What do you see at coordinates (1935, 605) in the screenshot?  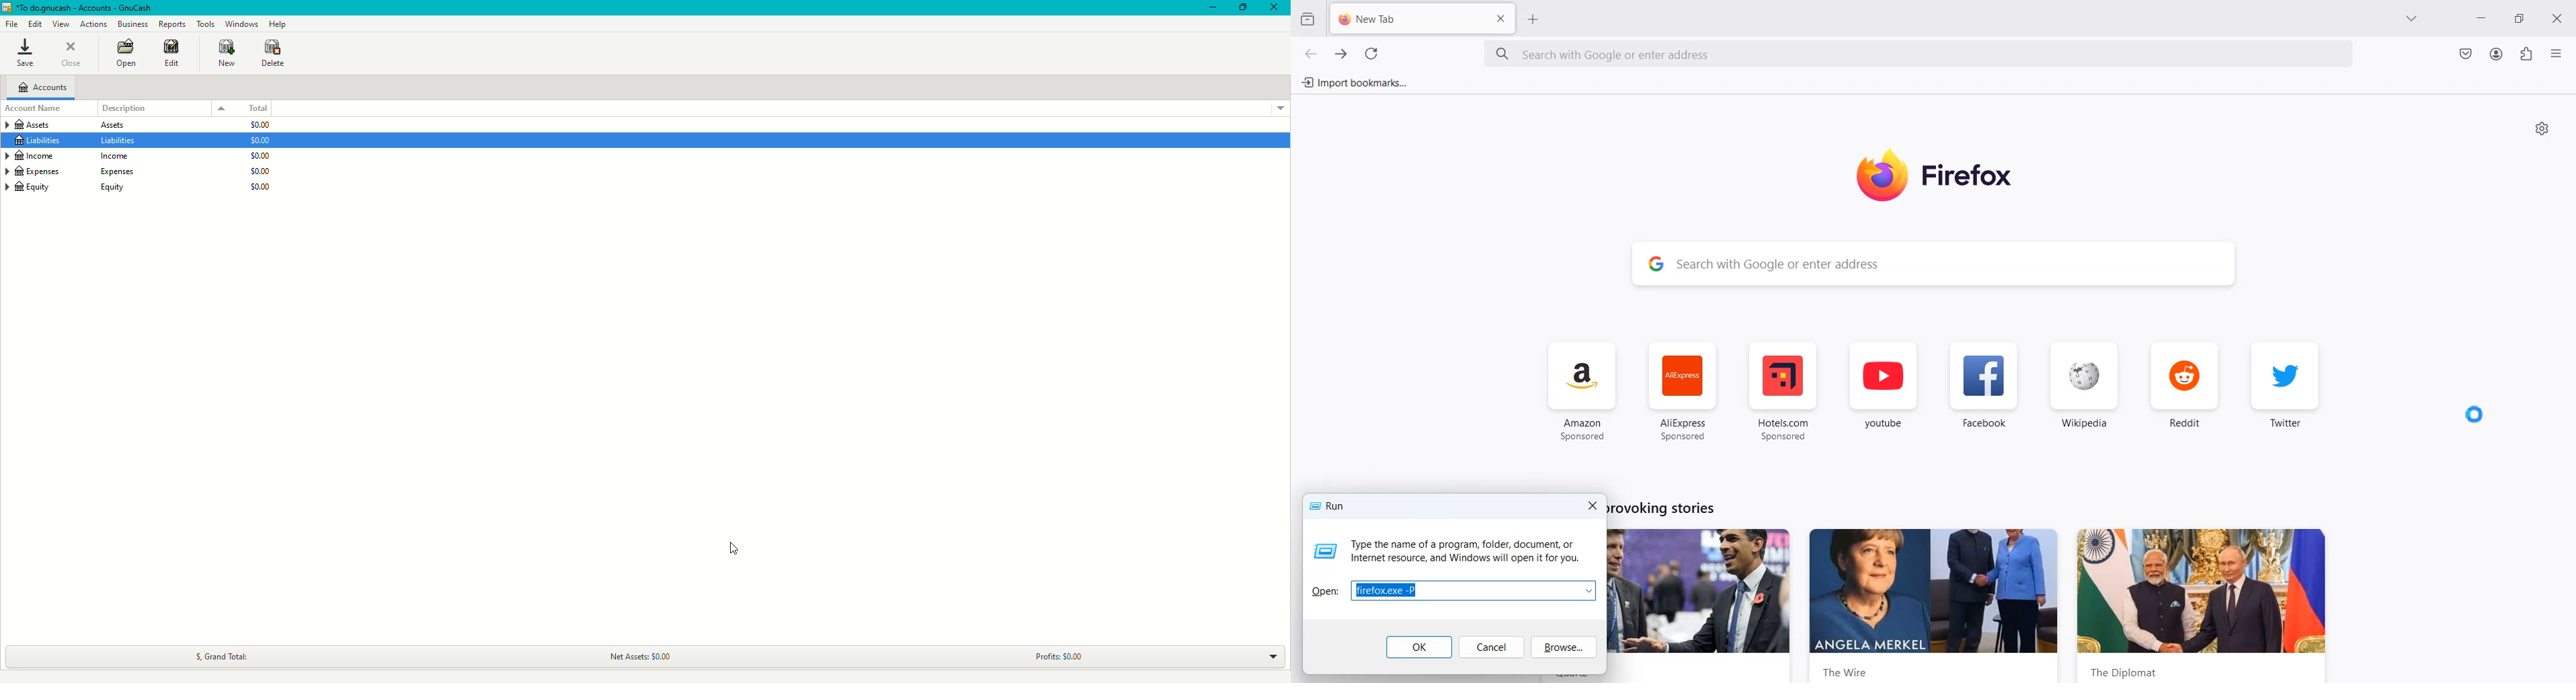 I see `the wire` at bounding box center [1935, 605].